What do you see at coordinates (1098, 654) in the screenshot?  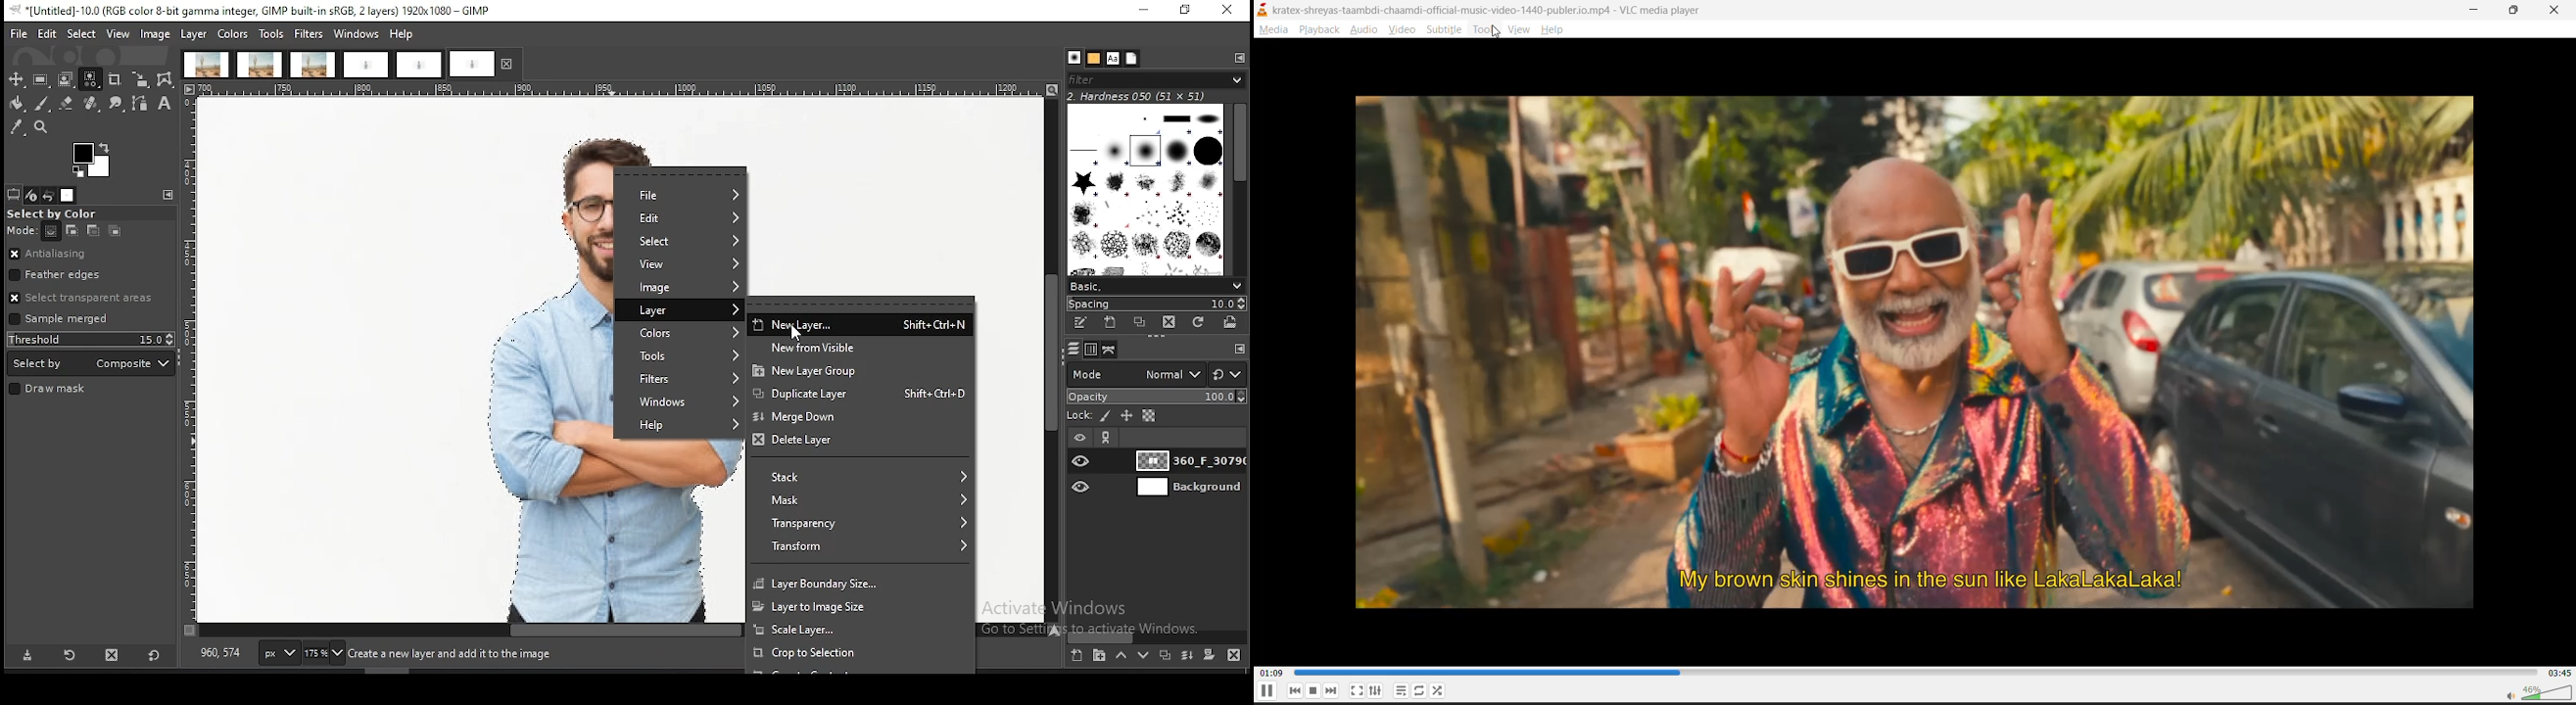 I see `create a new layer group` at bounding box center [1098, 654].